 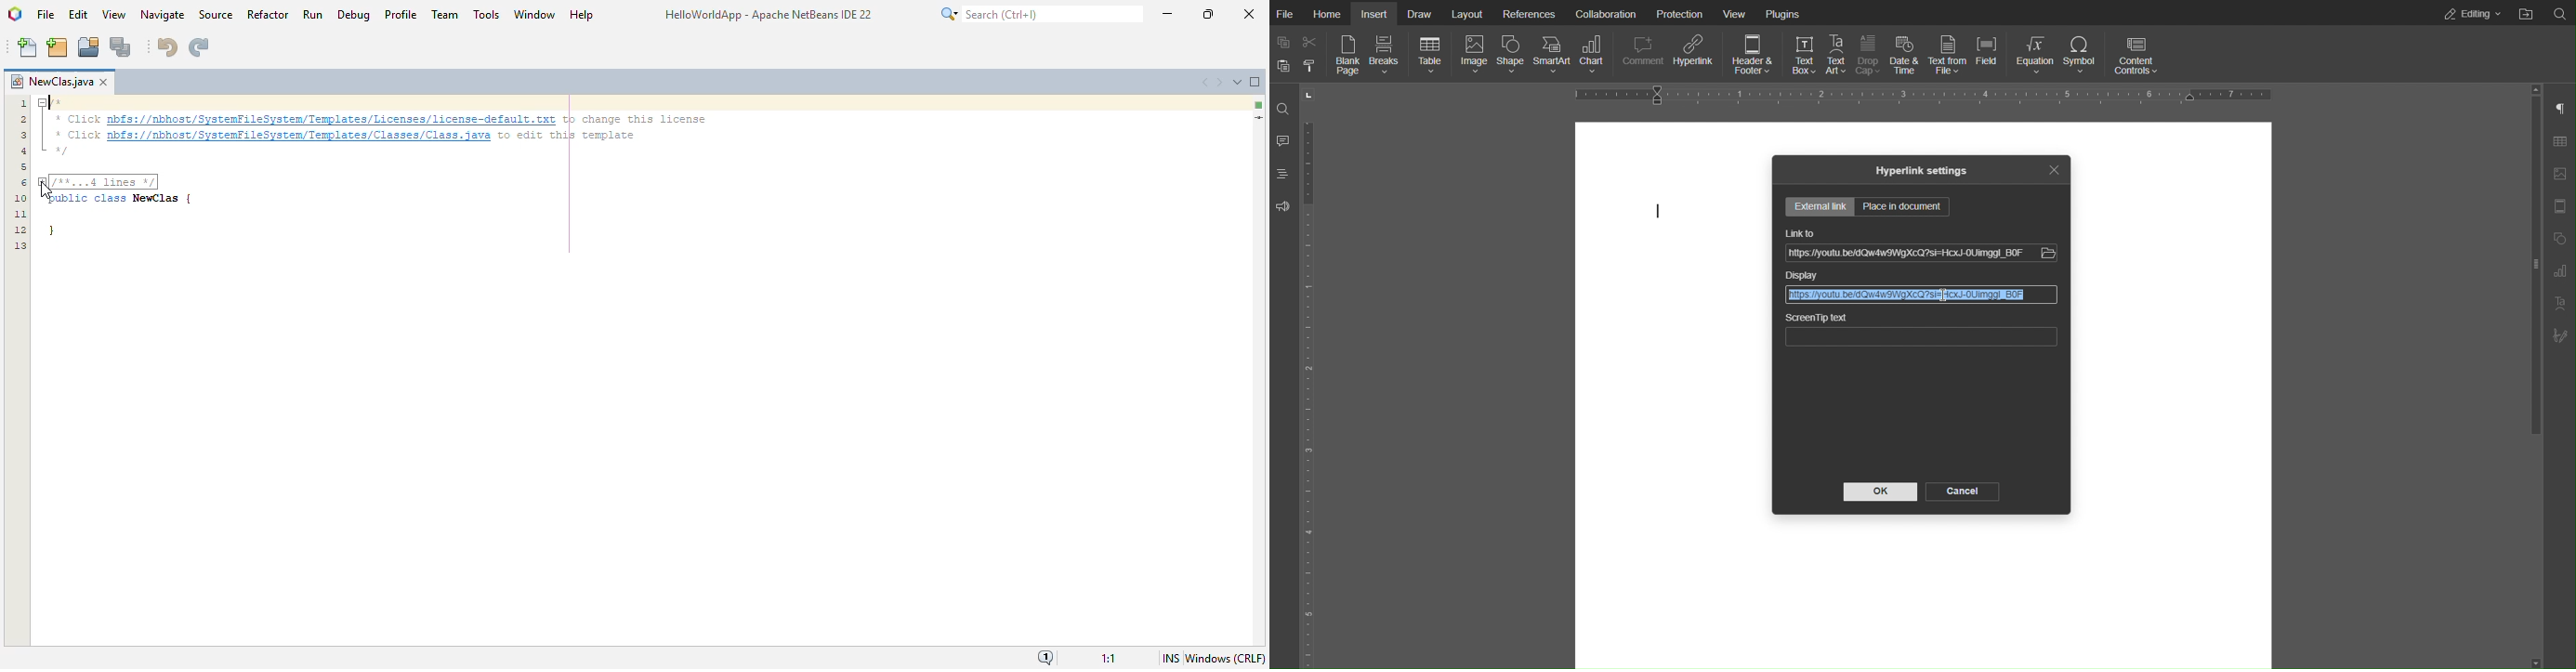 What do you see at coordinates (51, 82) in the screenshot?
I see `project name` at bounding box center [51, 82].